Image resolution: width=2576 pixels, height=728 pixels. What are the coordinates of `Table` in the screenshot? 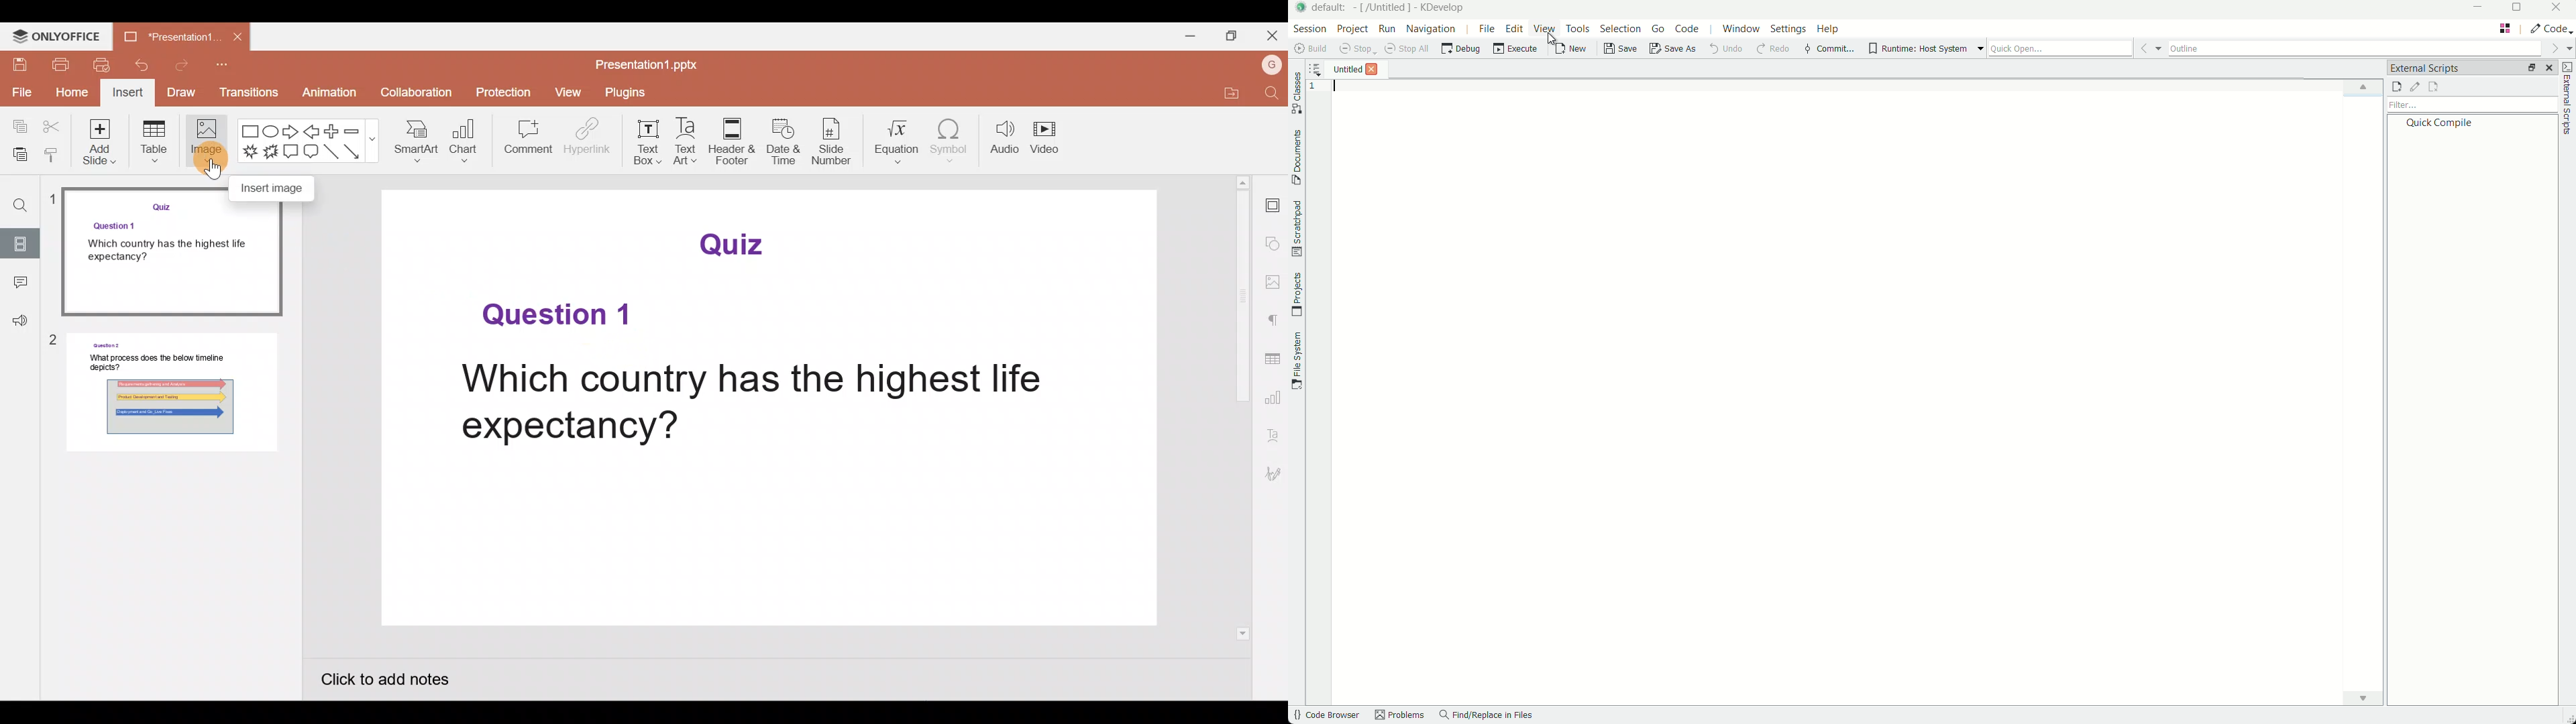 It's located at (154, 146).